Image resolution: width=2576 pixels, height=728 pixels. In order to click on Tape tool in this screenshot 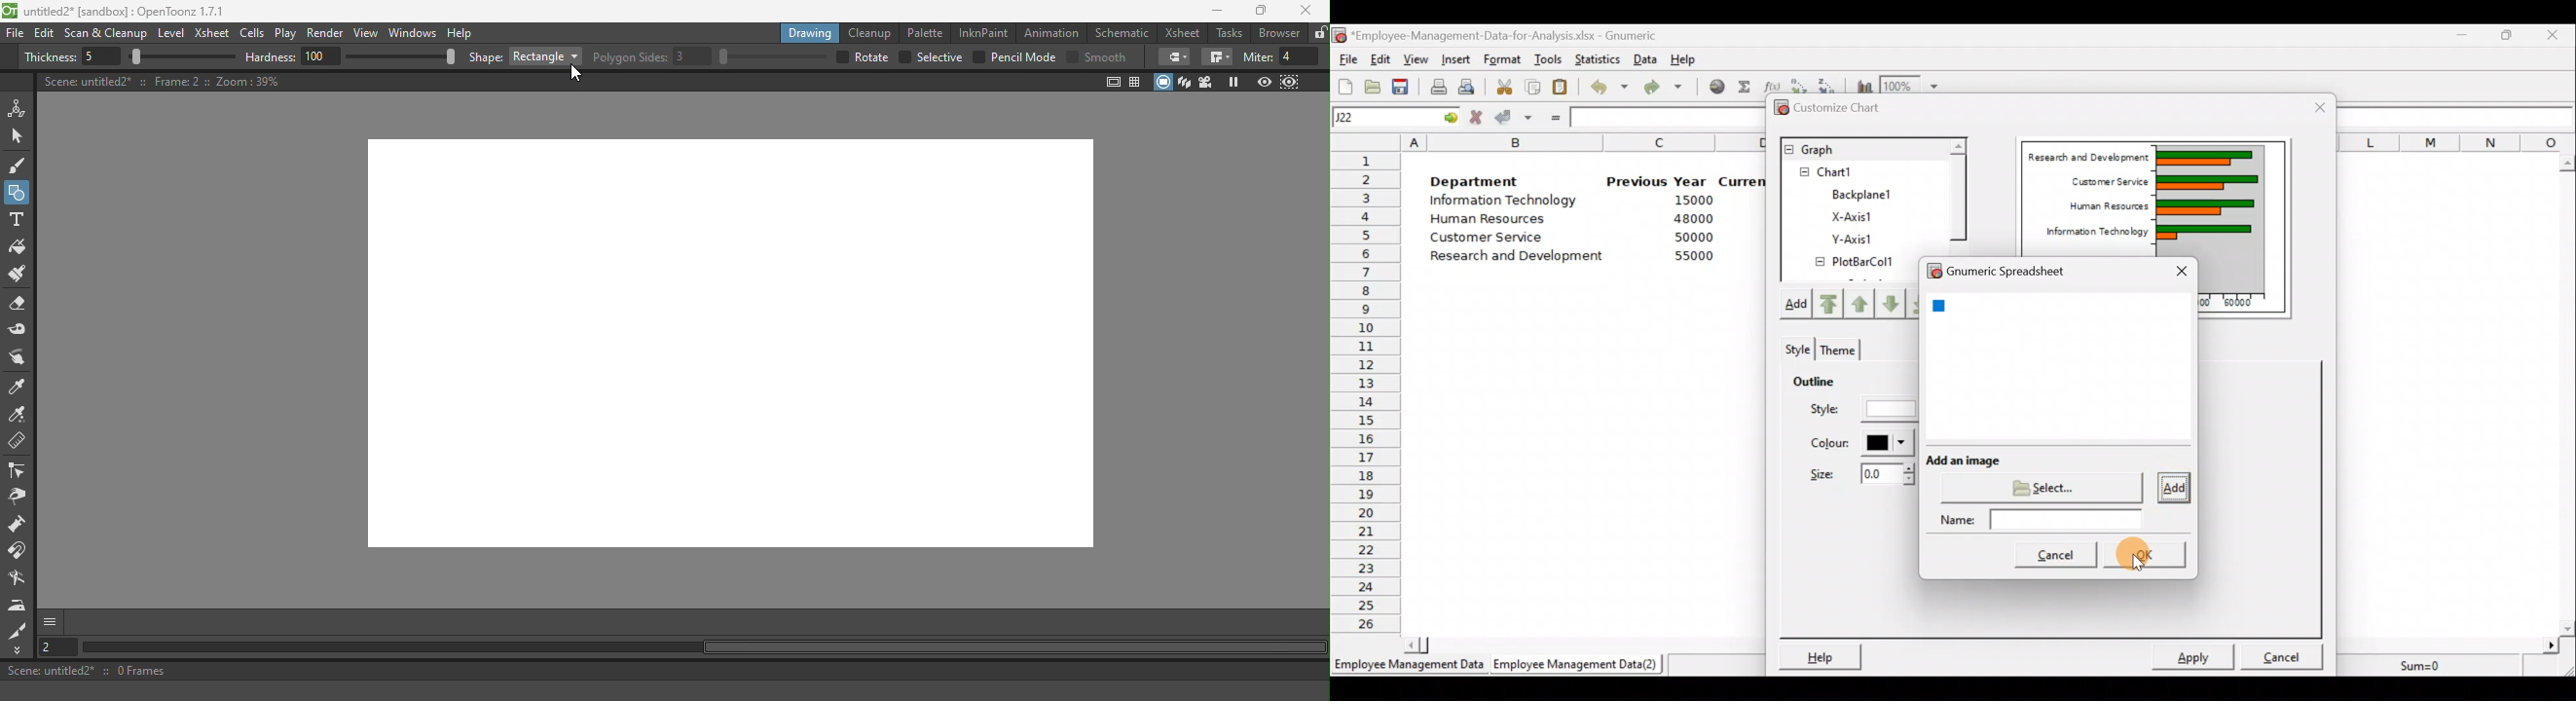, I will do `click(21, 331)`.